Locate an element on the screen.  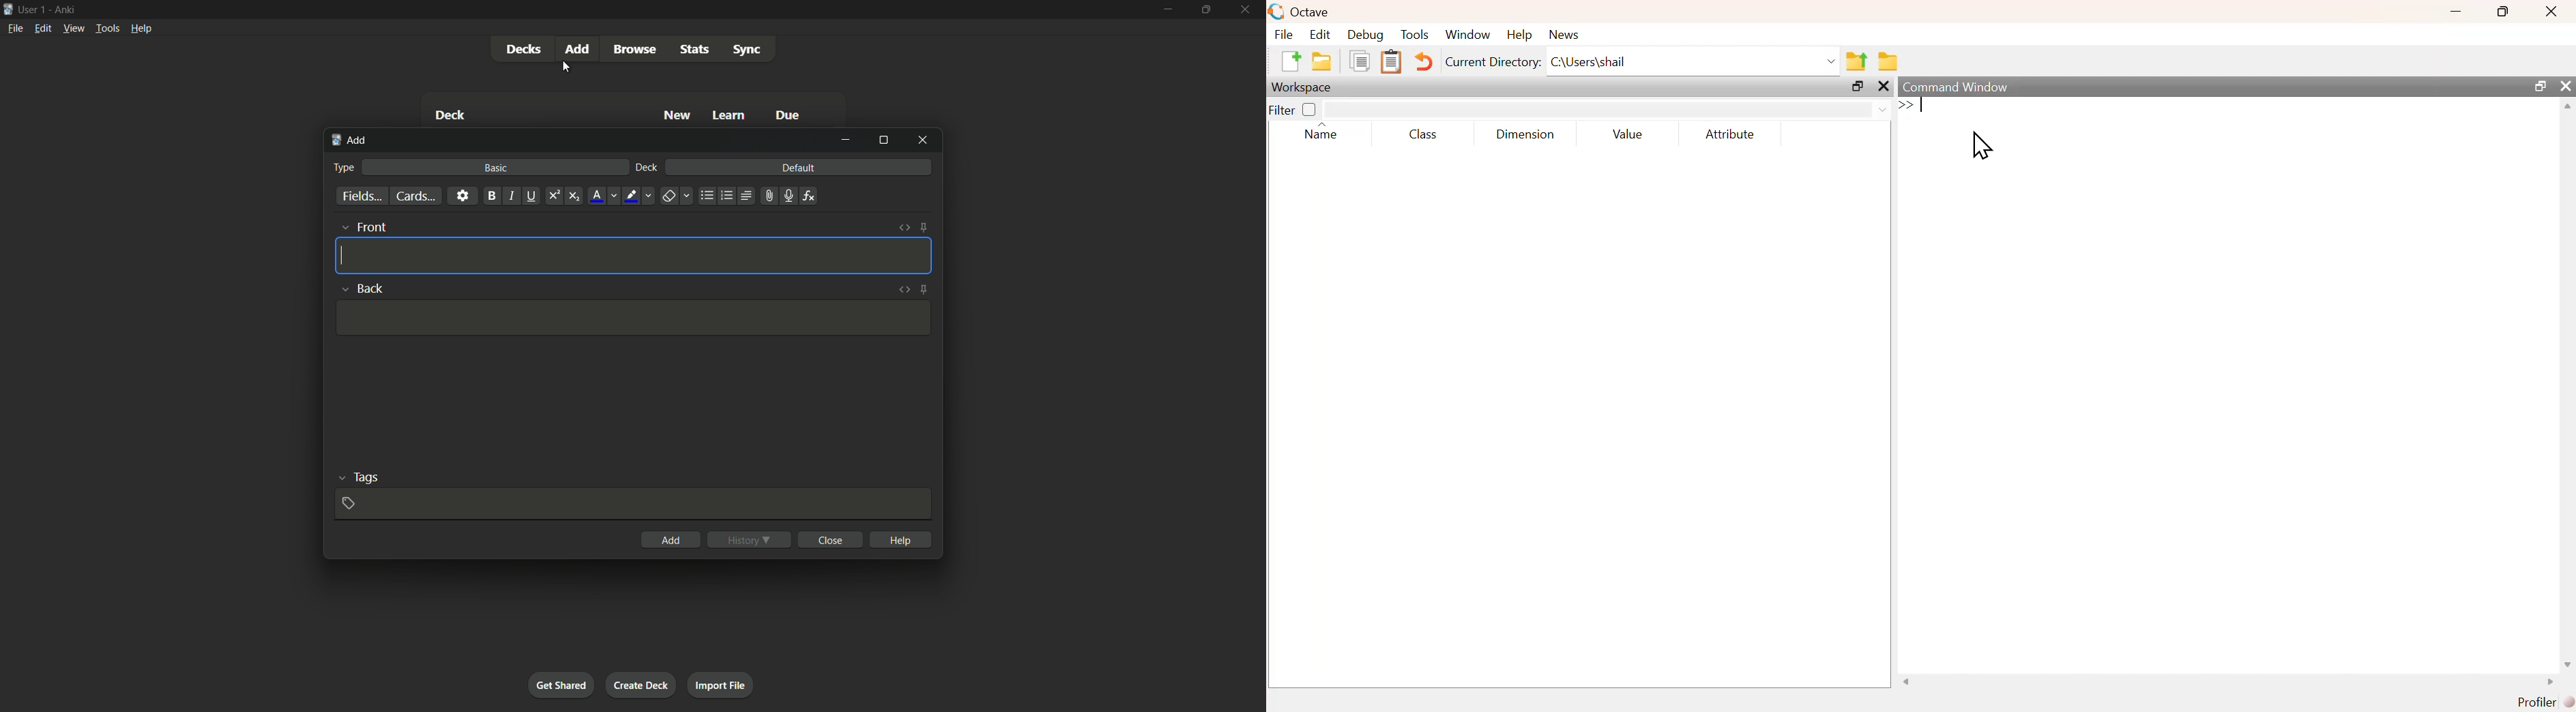
help menu is located at coordinates (140, 28).